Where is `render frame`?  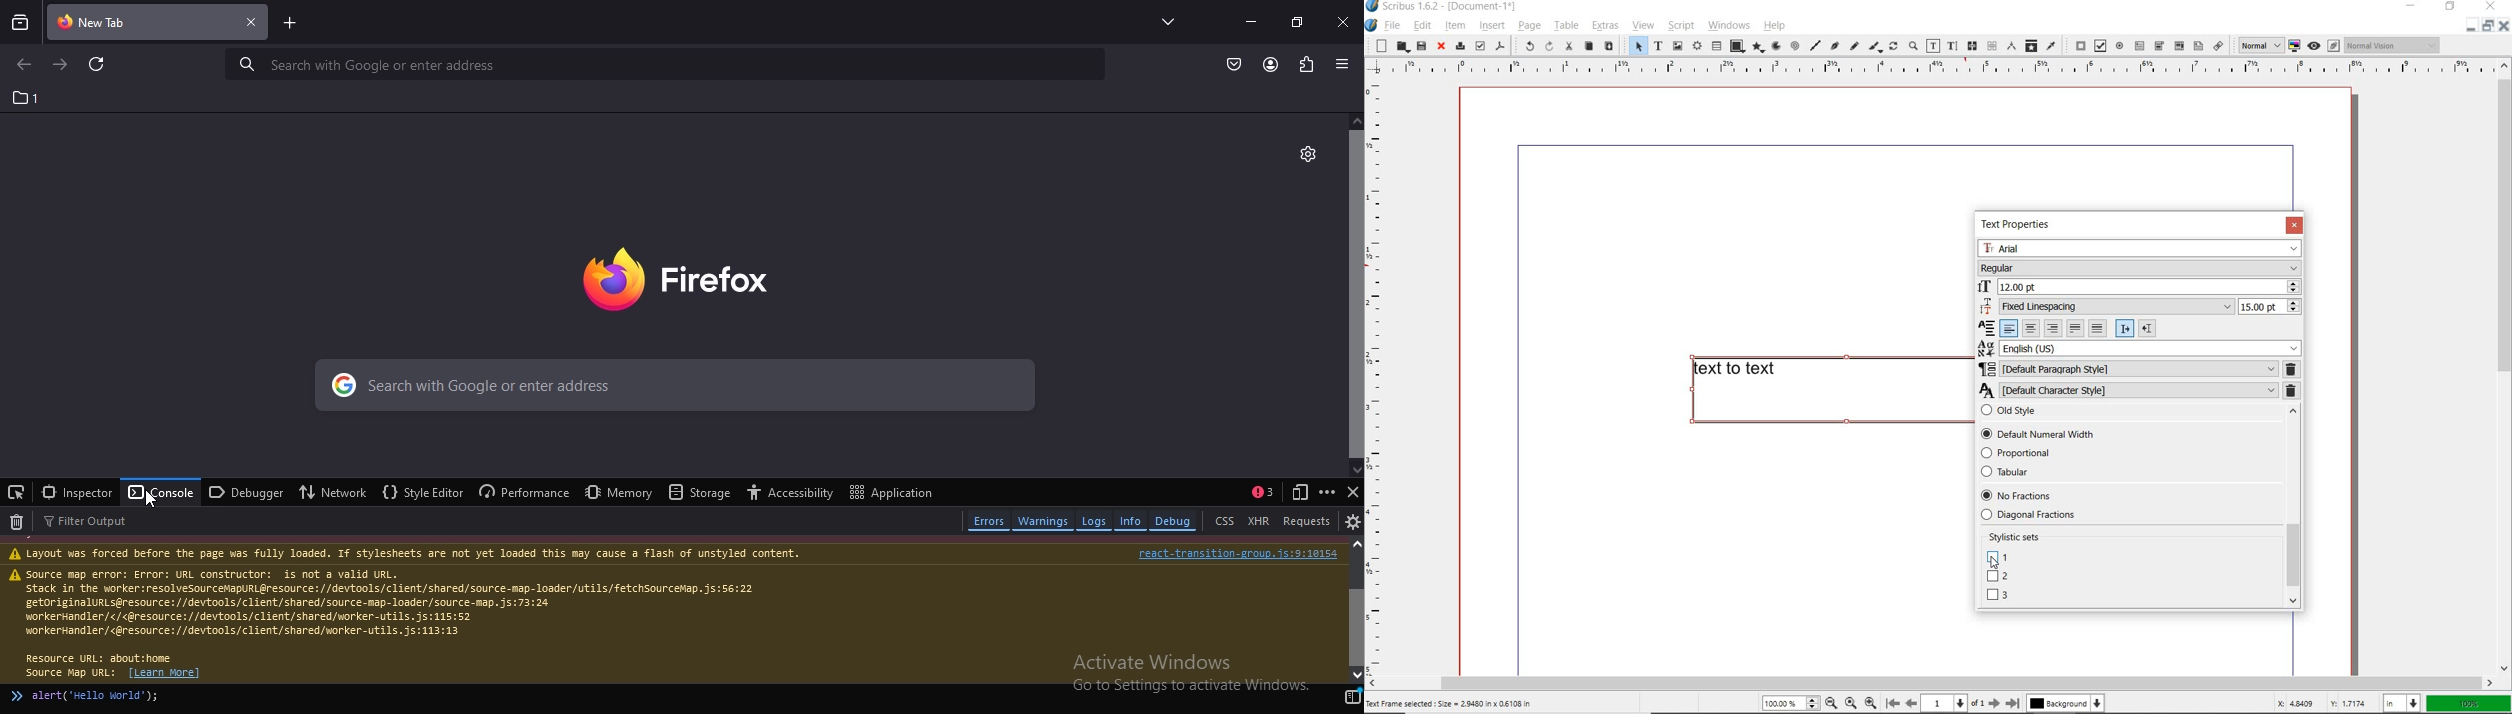 render frame is located at coordinates (1697, 47).